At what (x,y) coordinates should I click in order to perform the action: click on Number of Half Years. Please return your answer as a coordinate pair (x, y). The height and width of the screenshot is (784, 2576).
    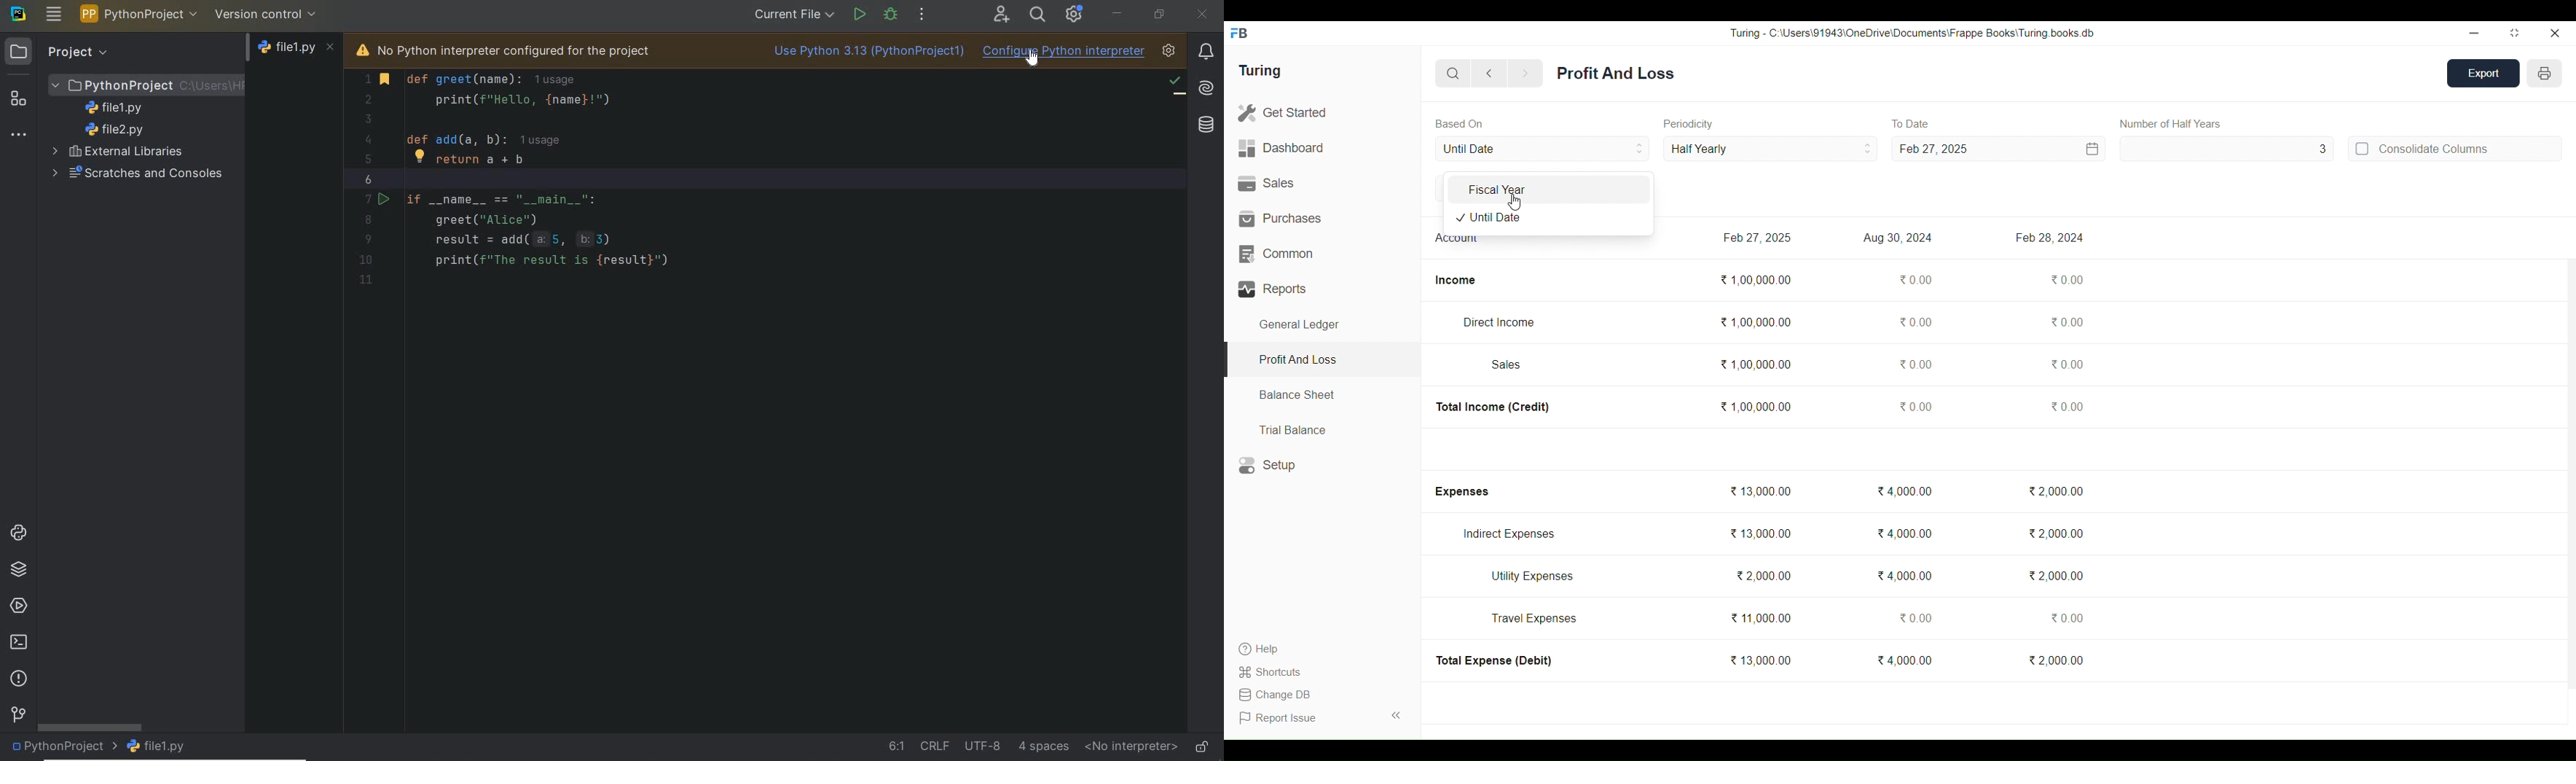
    Looking at the image, I should click on (2171, 123).